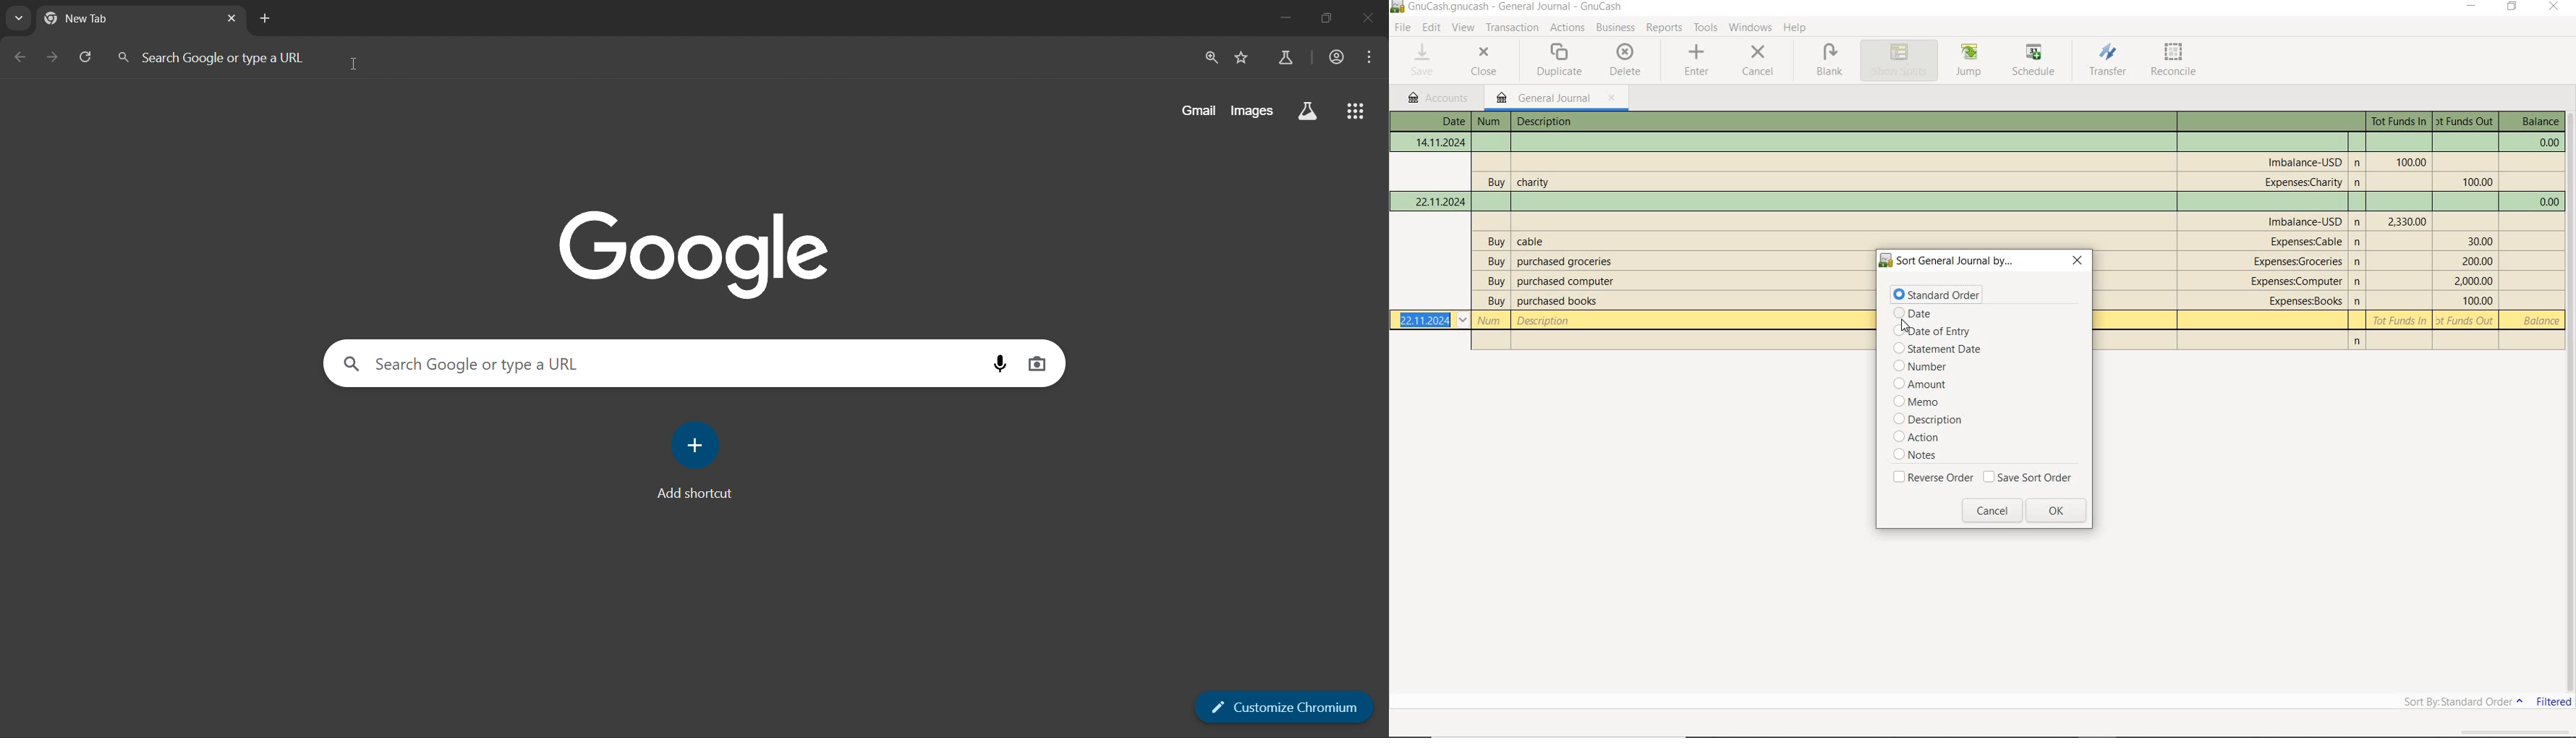 This screenshot has height=756, width=2576. What do you see at coordinates (1433, 28) in the screenshot?
I see `EDIT` at bounding box center [1433, 28].